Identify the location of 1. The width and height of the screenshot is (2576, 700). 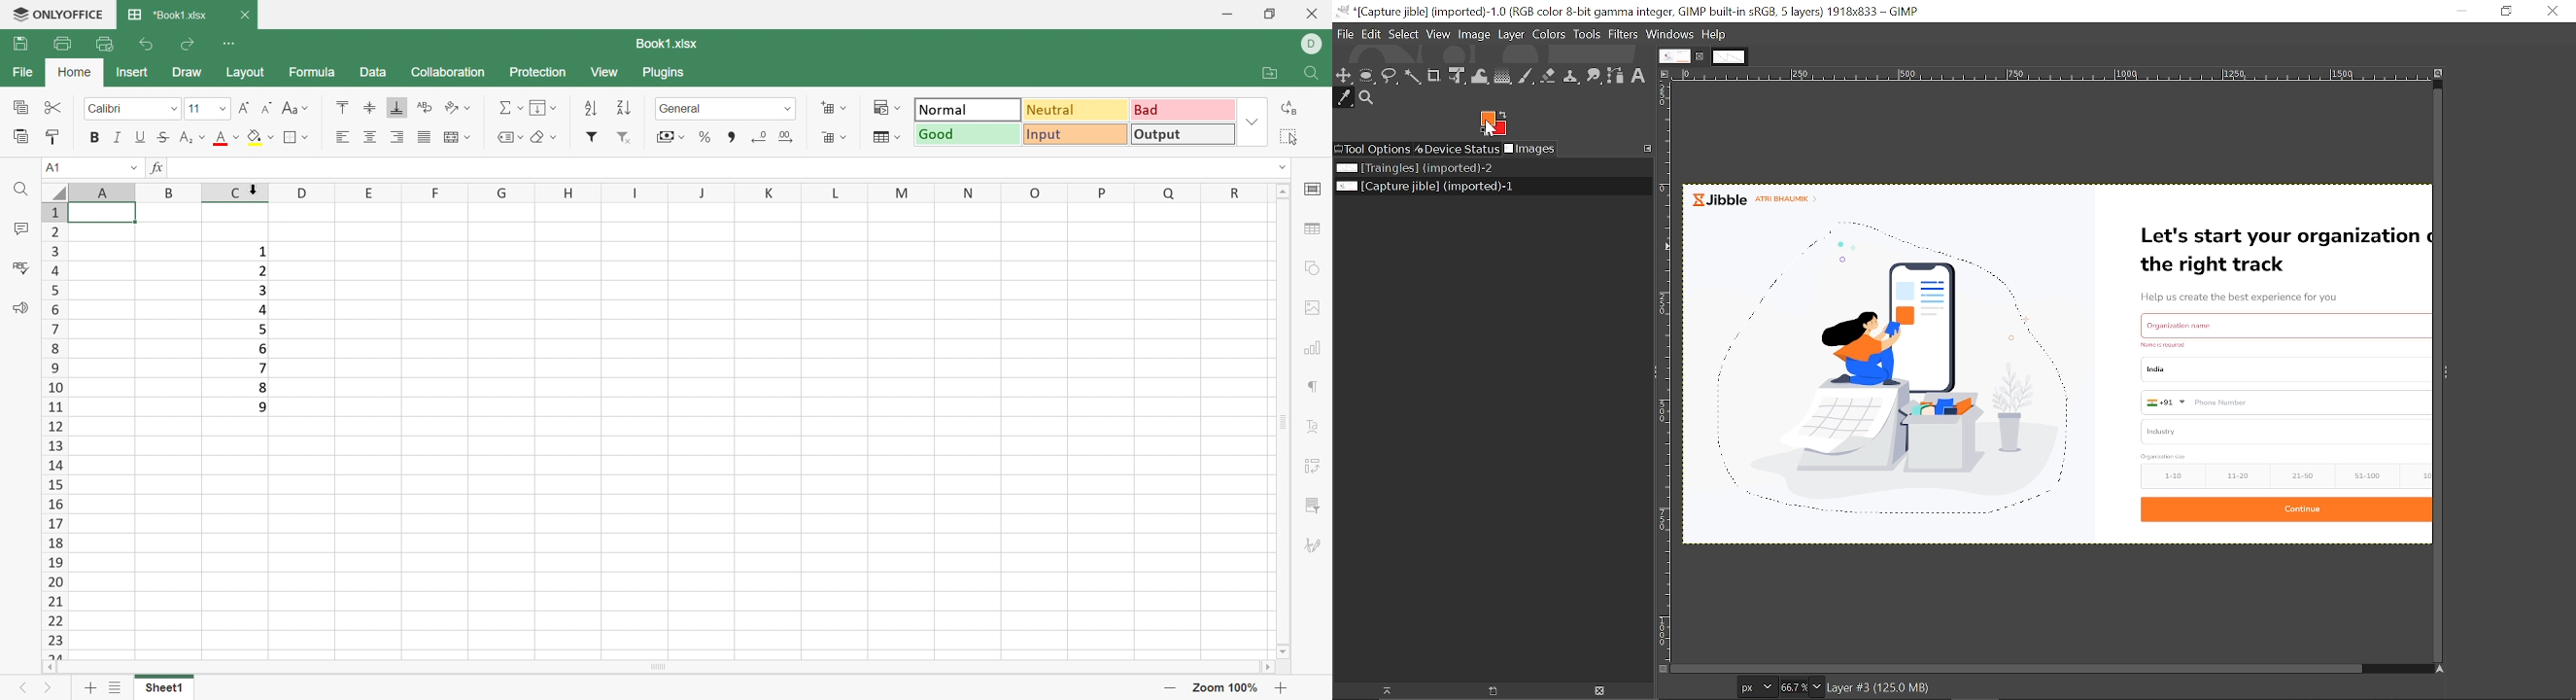
(262, 252).